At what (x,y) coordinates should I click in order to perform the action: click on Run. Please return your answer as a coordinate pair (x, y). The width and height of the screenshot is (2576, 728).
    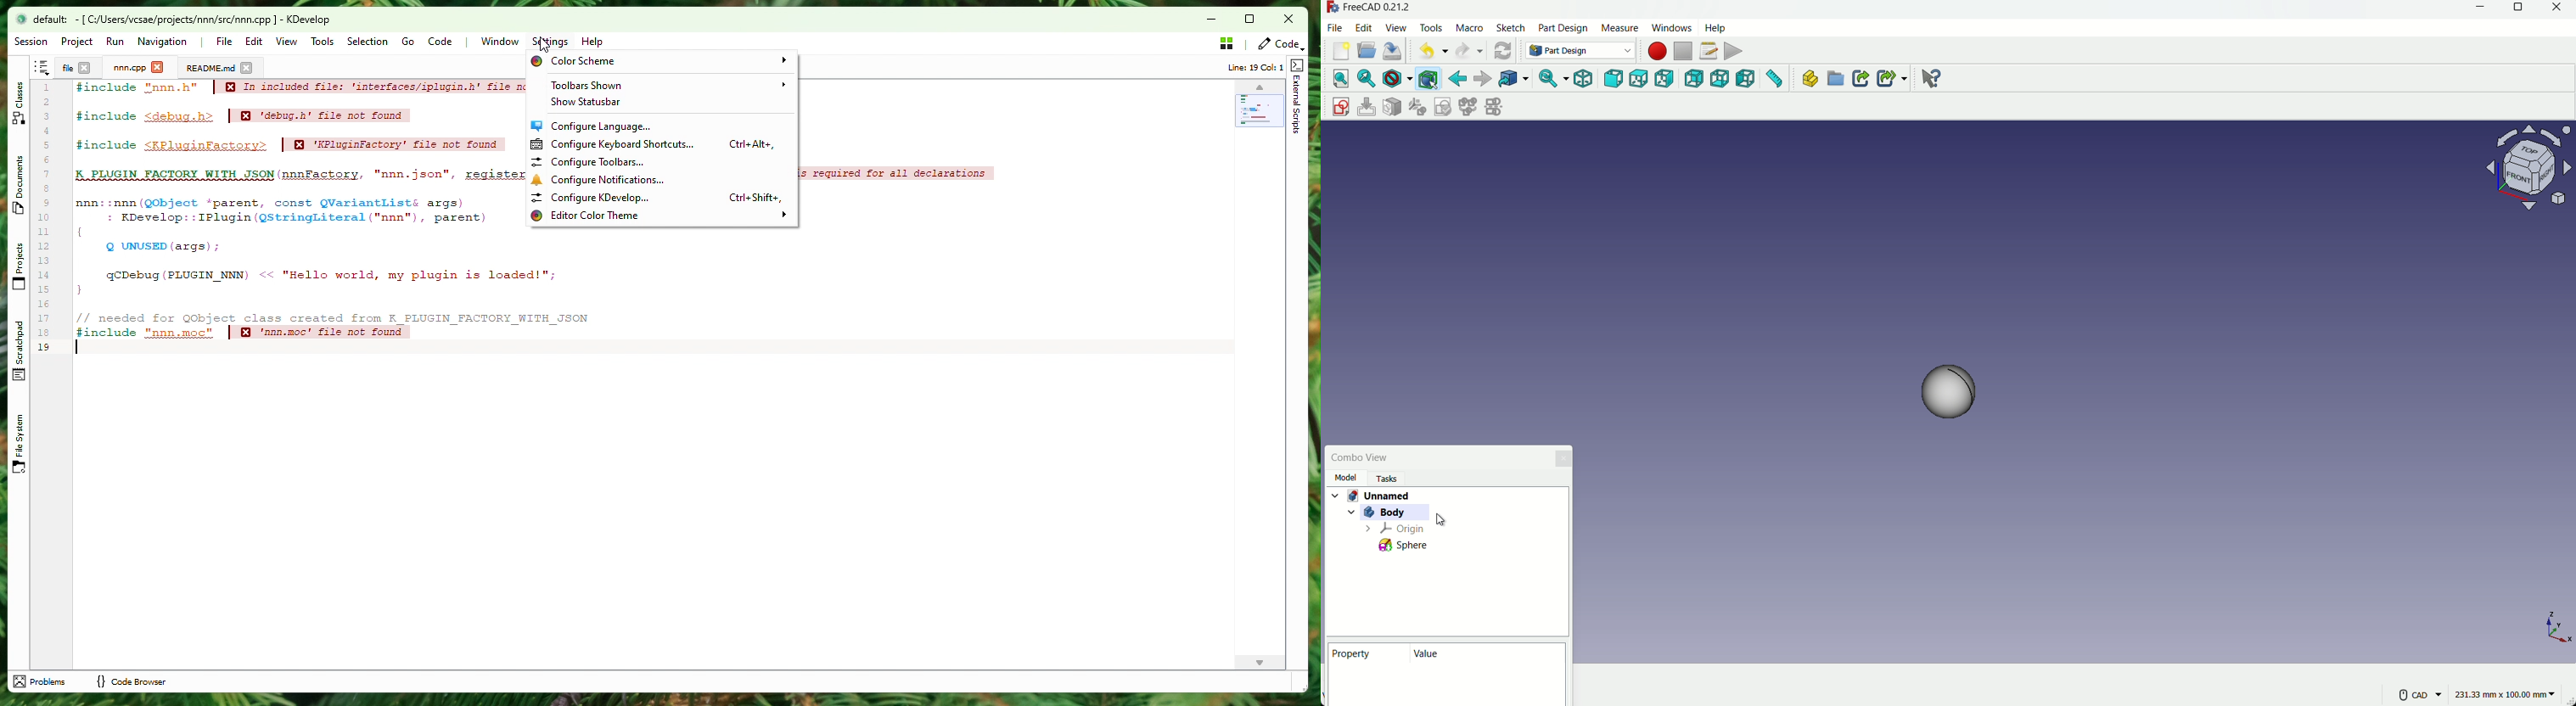
    Looking at the image, I should click on (114, 42).